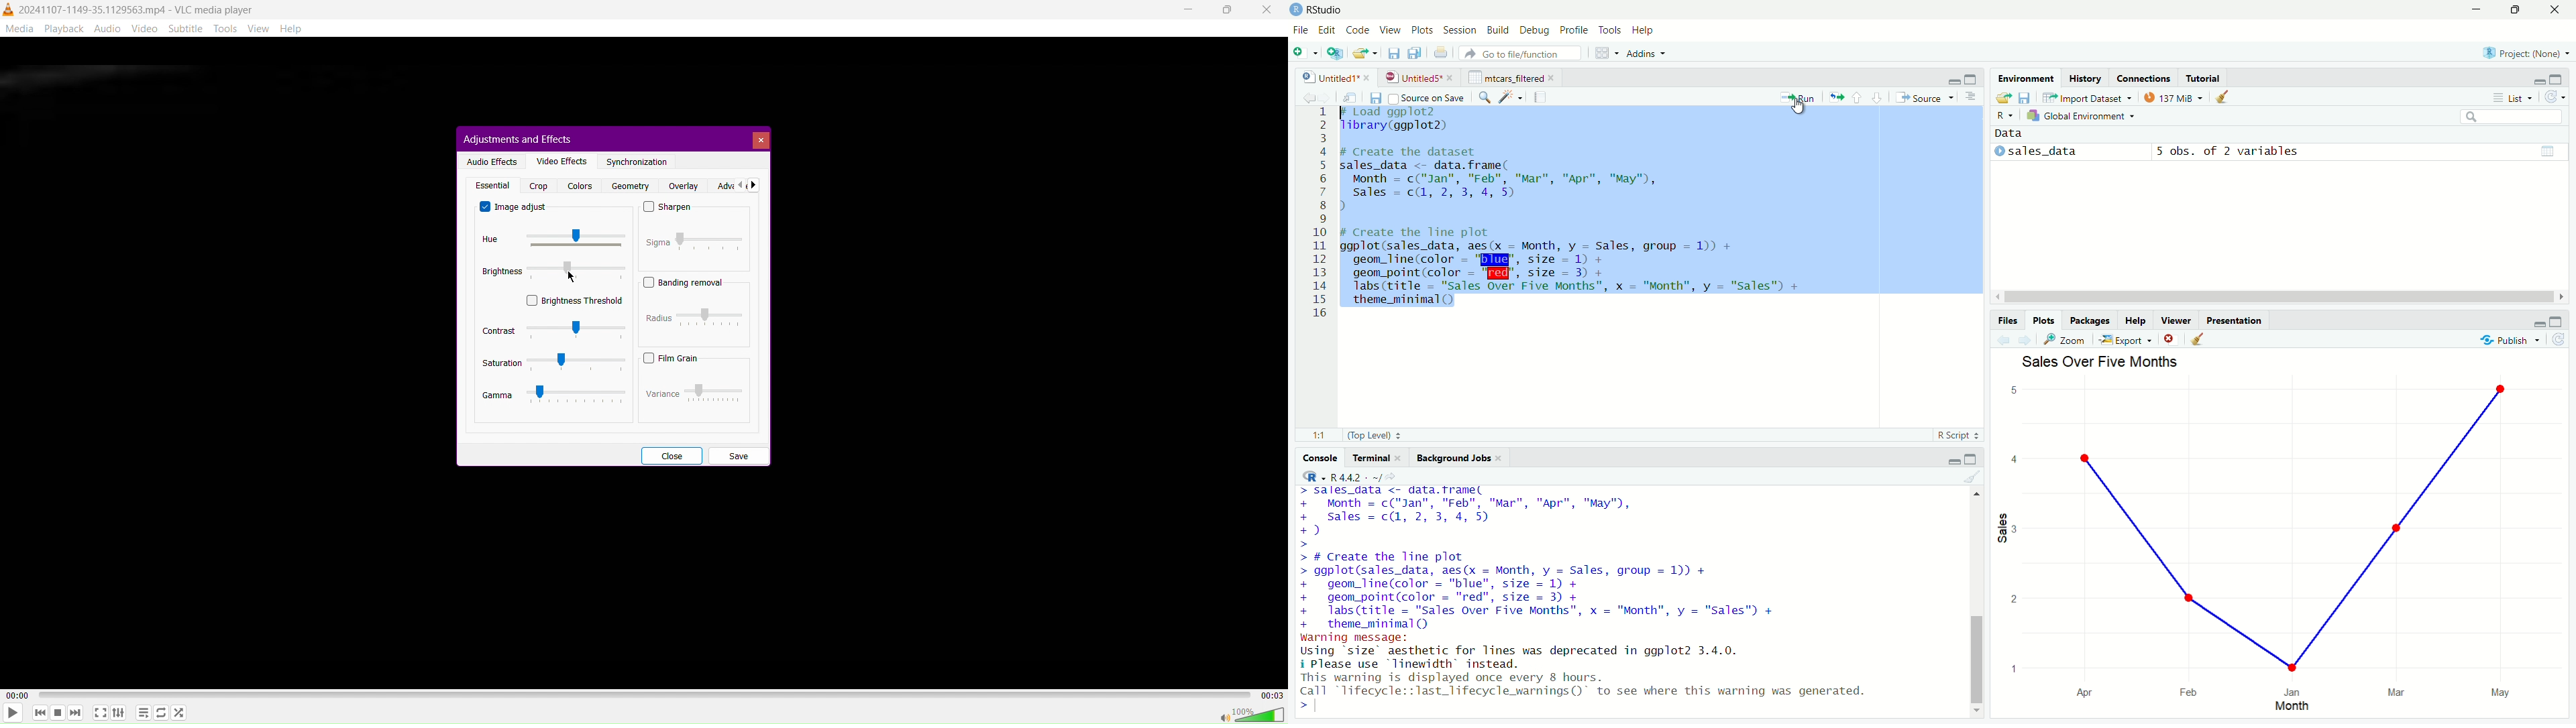  What do you see at coordinates (2002, 99) in the screenshot?
I see `open file` at bounding box center [2002, 99].